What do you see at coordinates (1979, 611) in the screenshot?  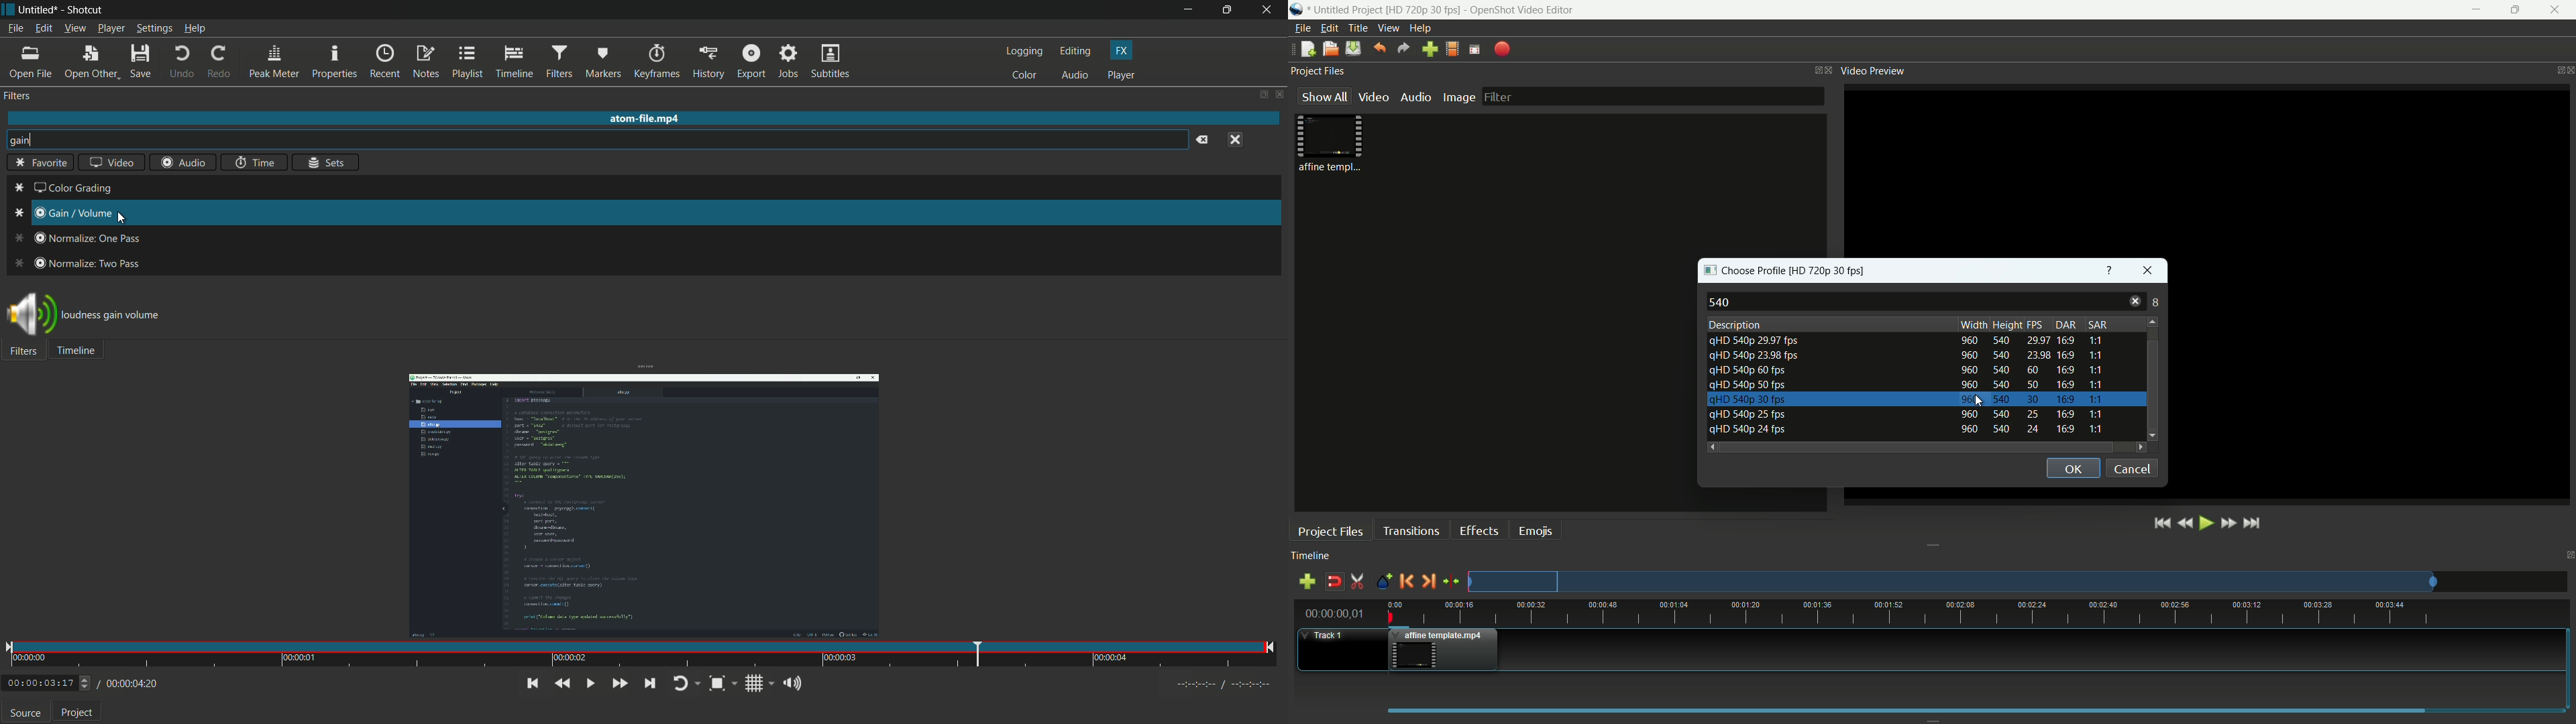 I see `time` at bounding box center [1979, 611].